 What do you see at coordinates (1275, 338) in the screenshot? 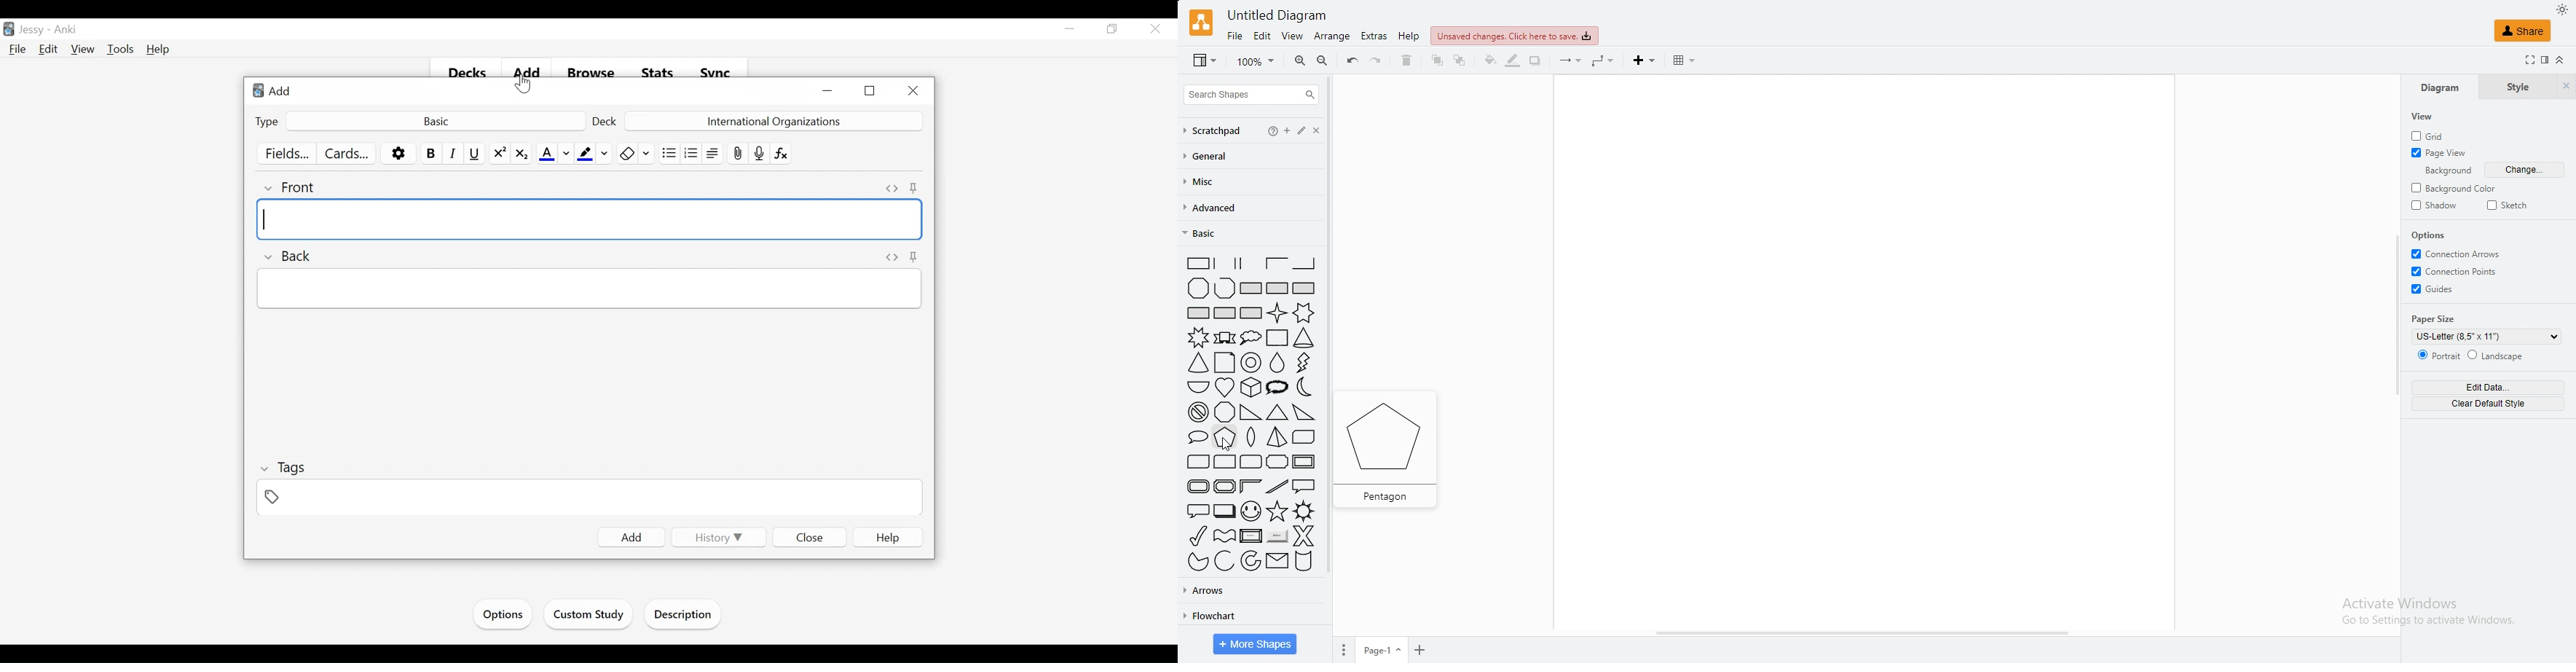
I see `cloud rectangle` at bounding box center [1275, 338].